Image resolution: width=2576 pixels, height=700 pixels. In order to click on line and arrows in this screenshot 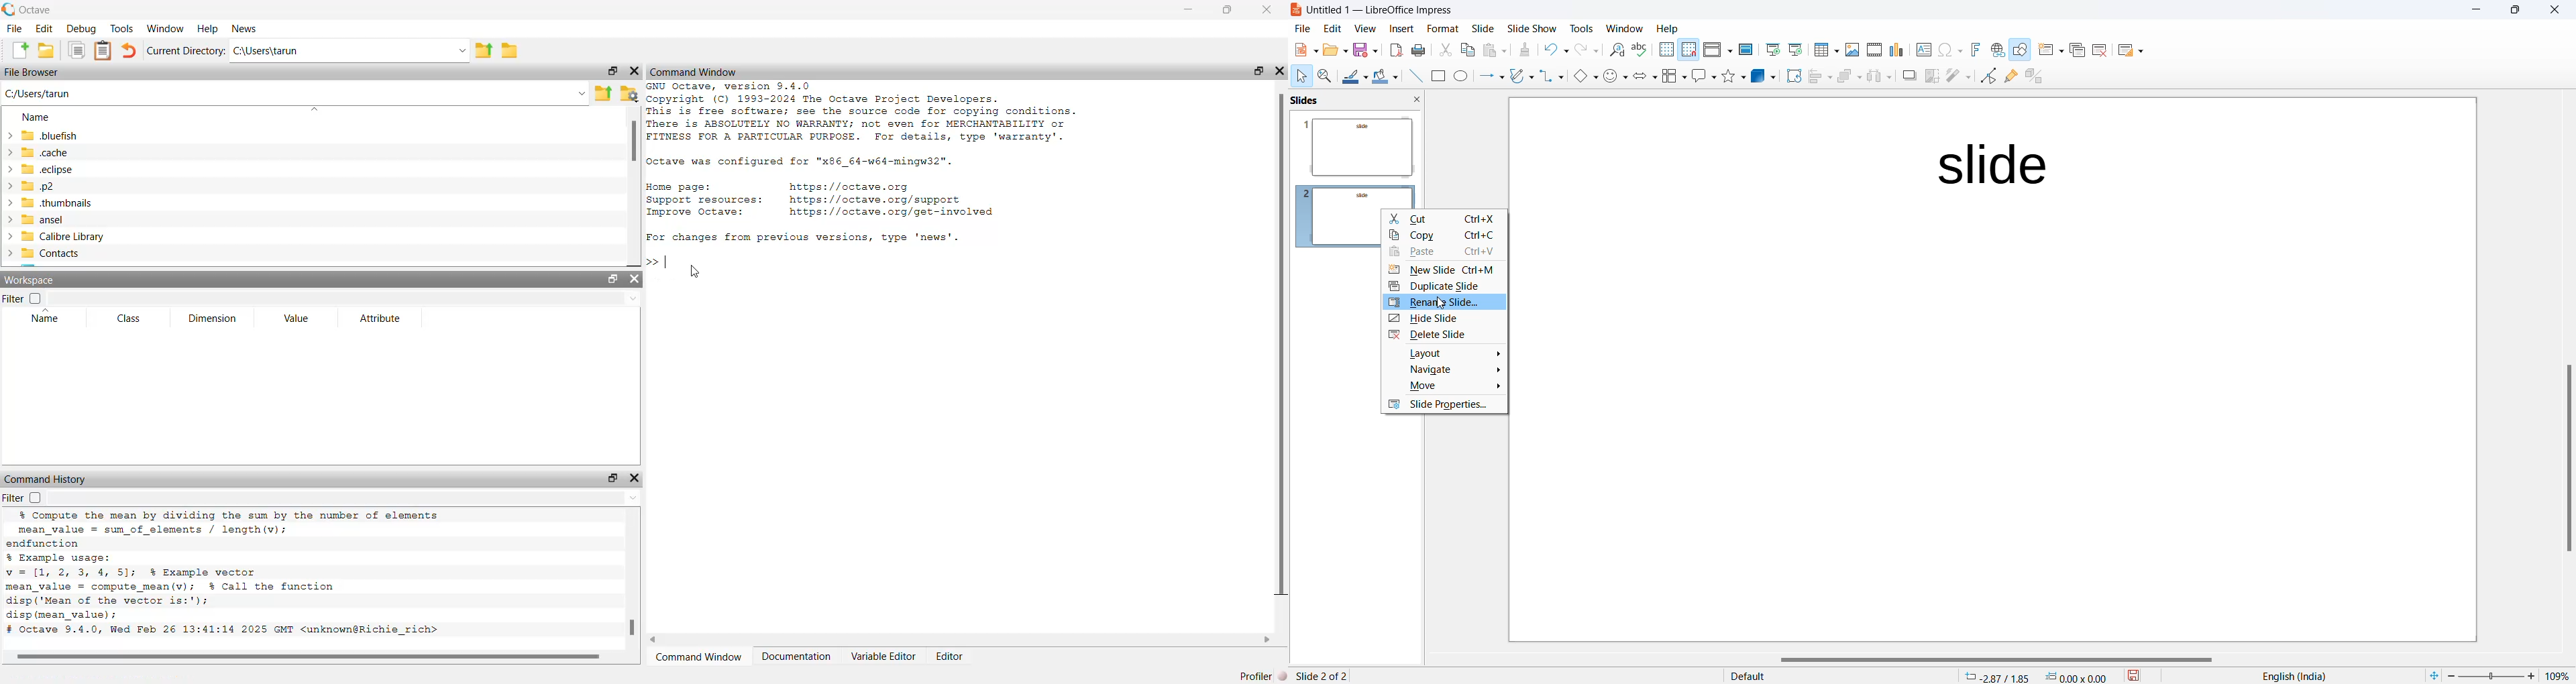, I will do `click(1489, 76)`.